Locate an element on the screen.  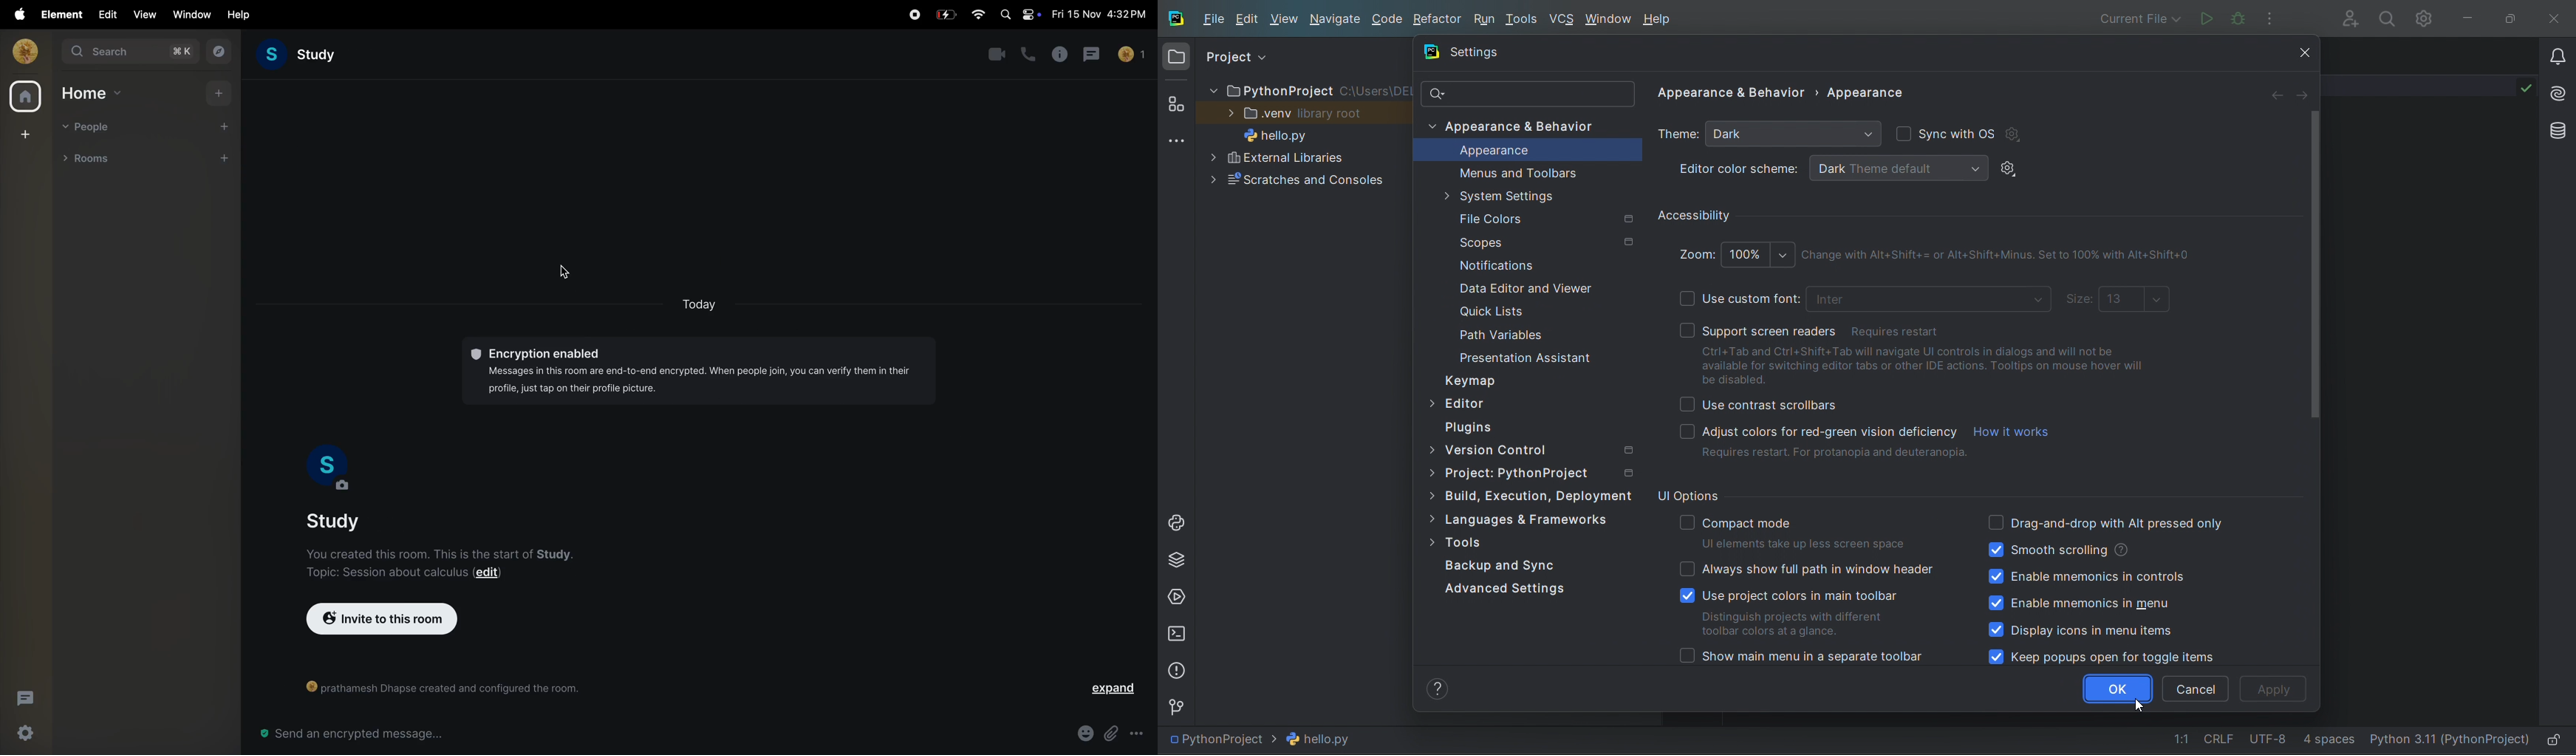
room profile is located at coordinates (329, 469).